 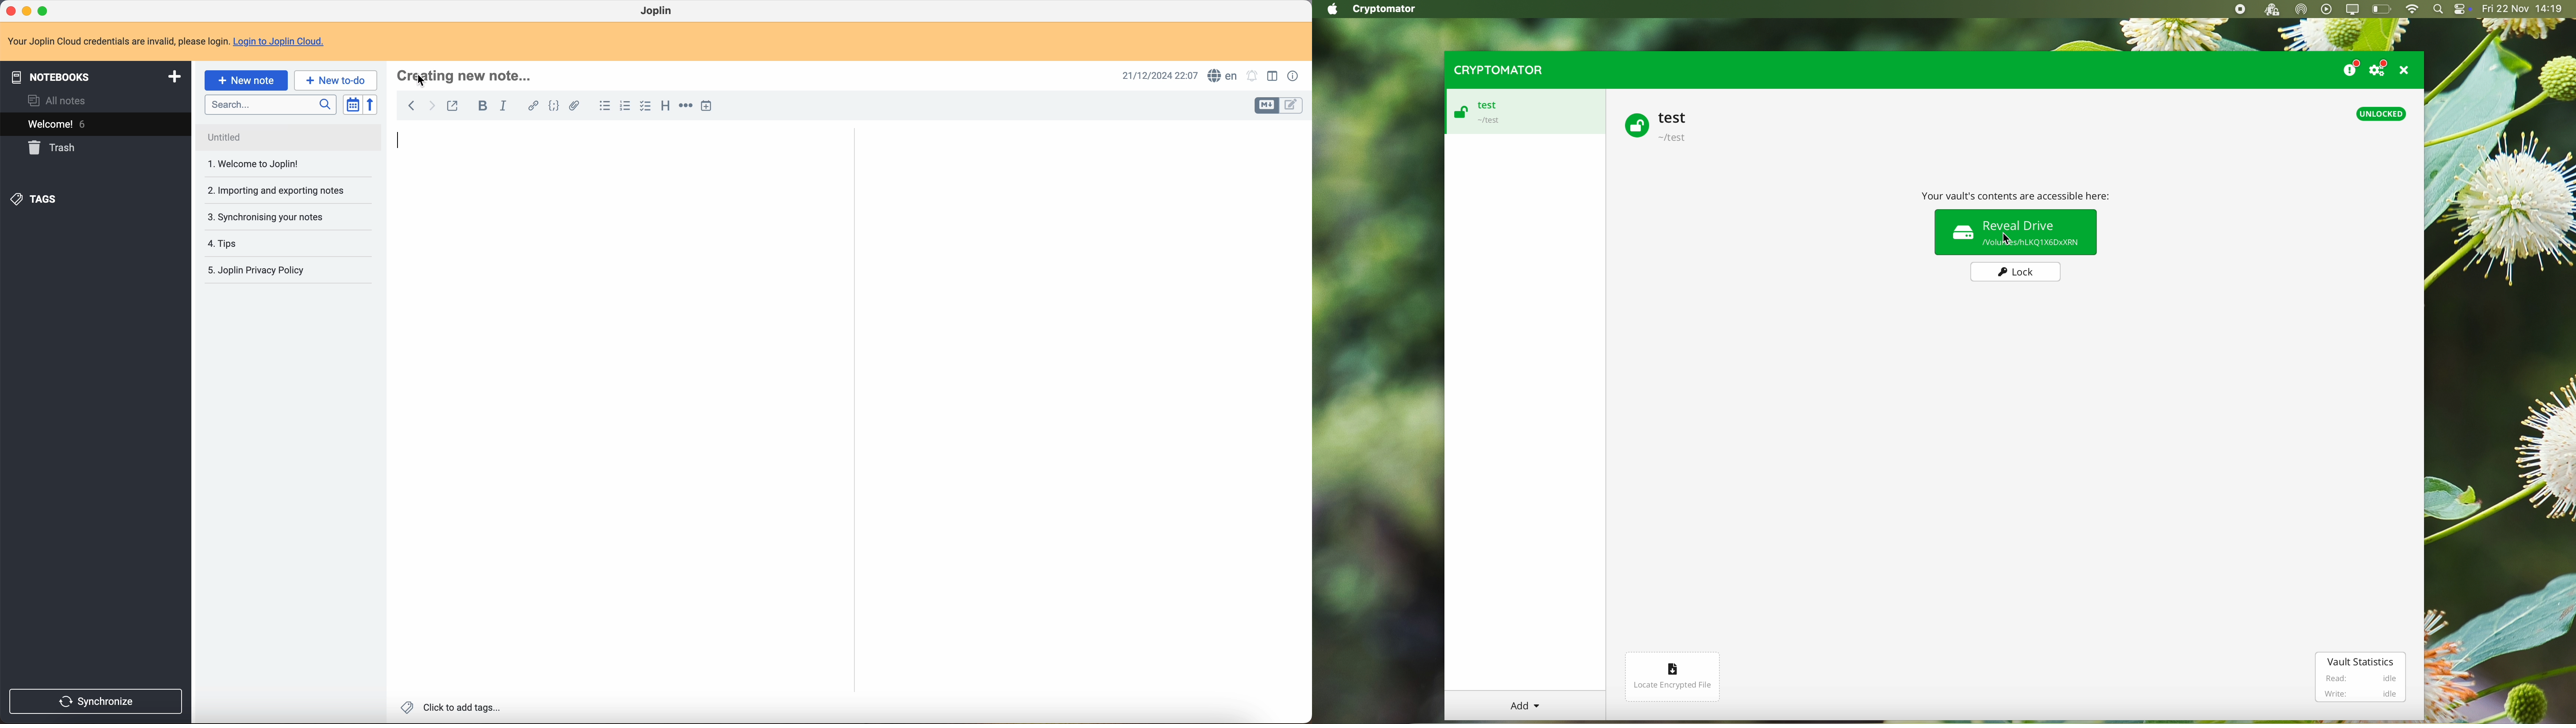 What do you see at coordinates (275, 164) in the screenshot?
I see `importing and exporting notes` at bounding box center [275, 164].